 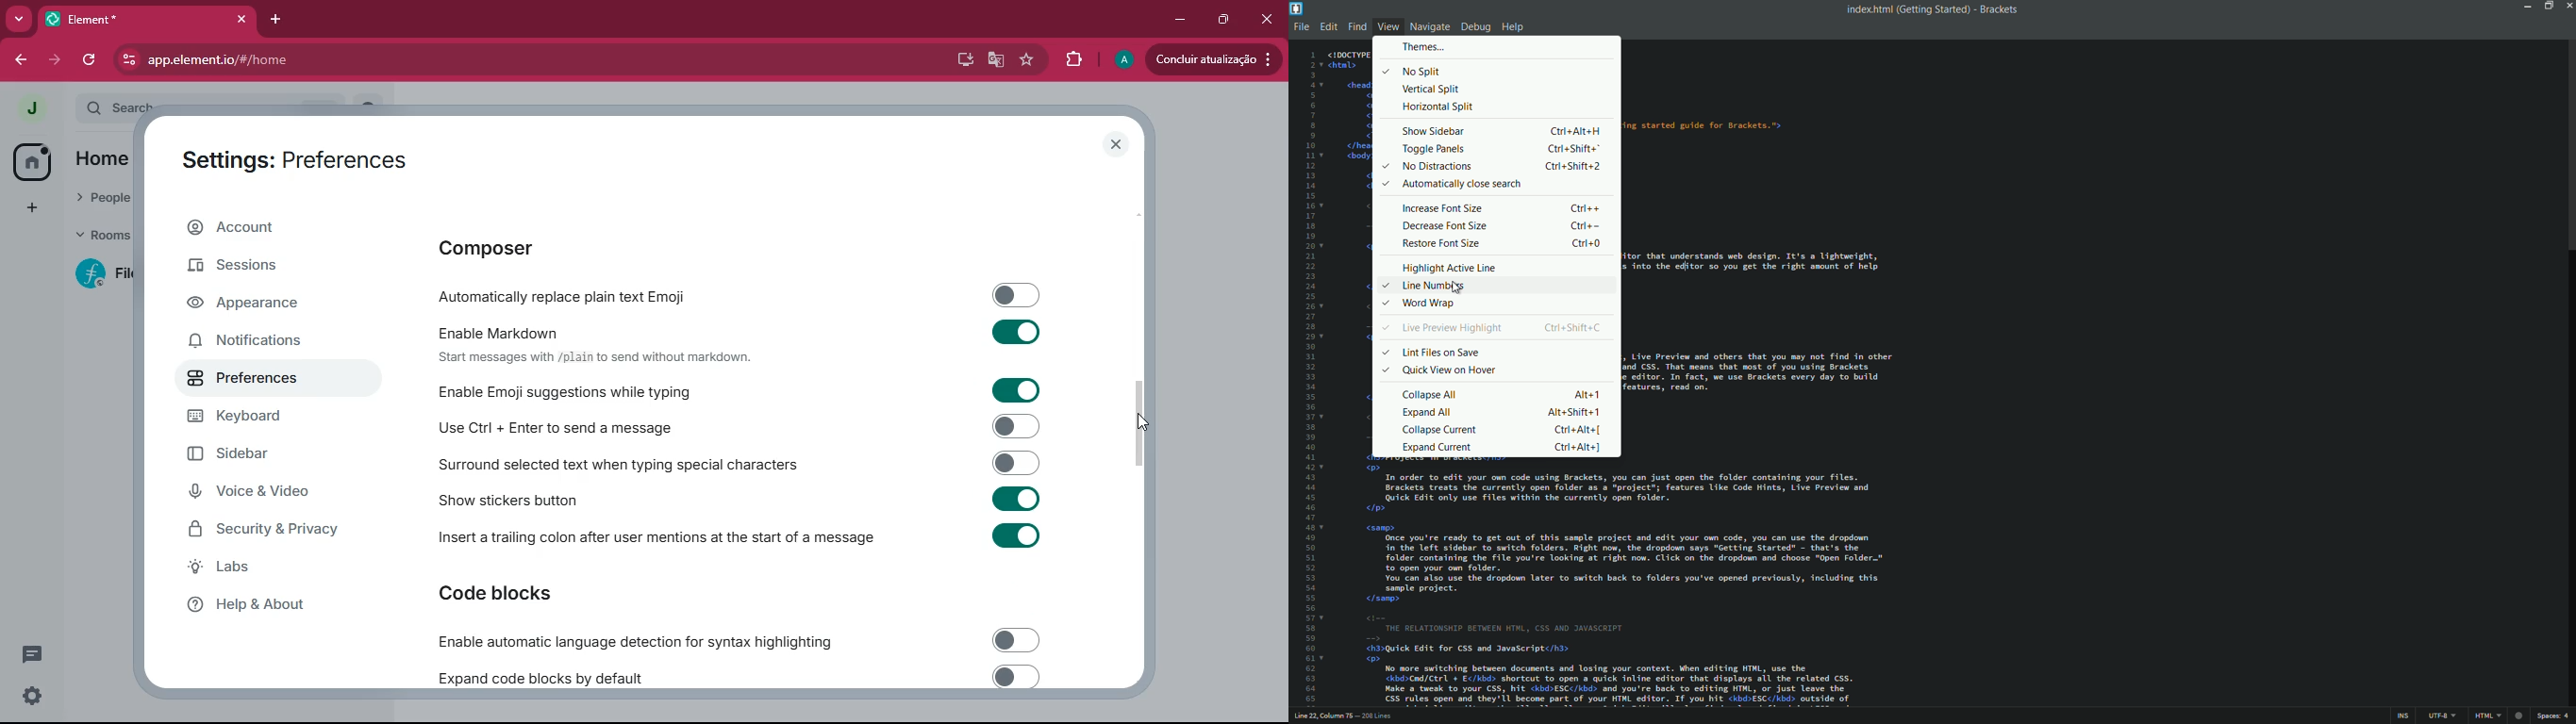 What do you see at coordinates (2554, 716) in the screenshot?
I see `spaces: 4` at bounding box center [2554, 716].